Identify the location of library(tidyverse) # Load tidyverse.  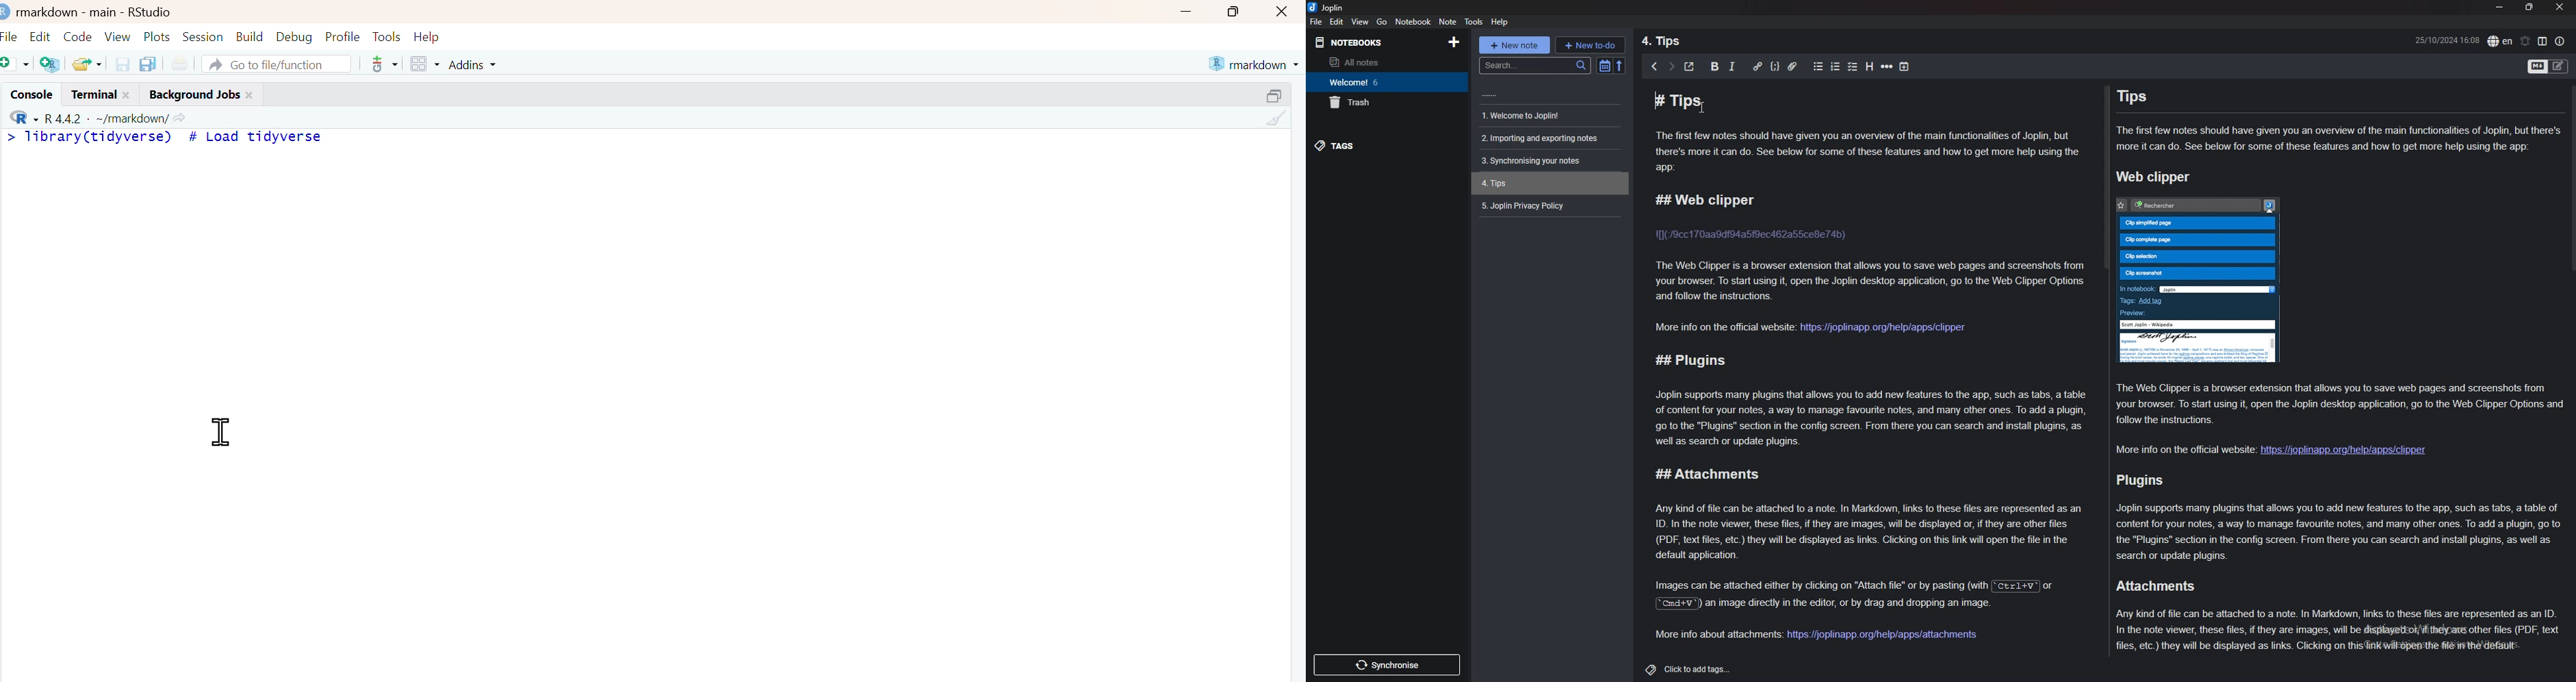
(174, 138).